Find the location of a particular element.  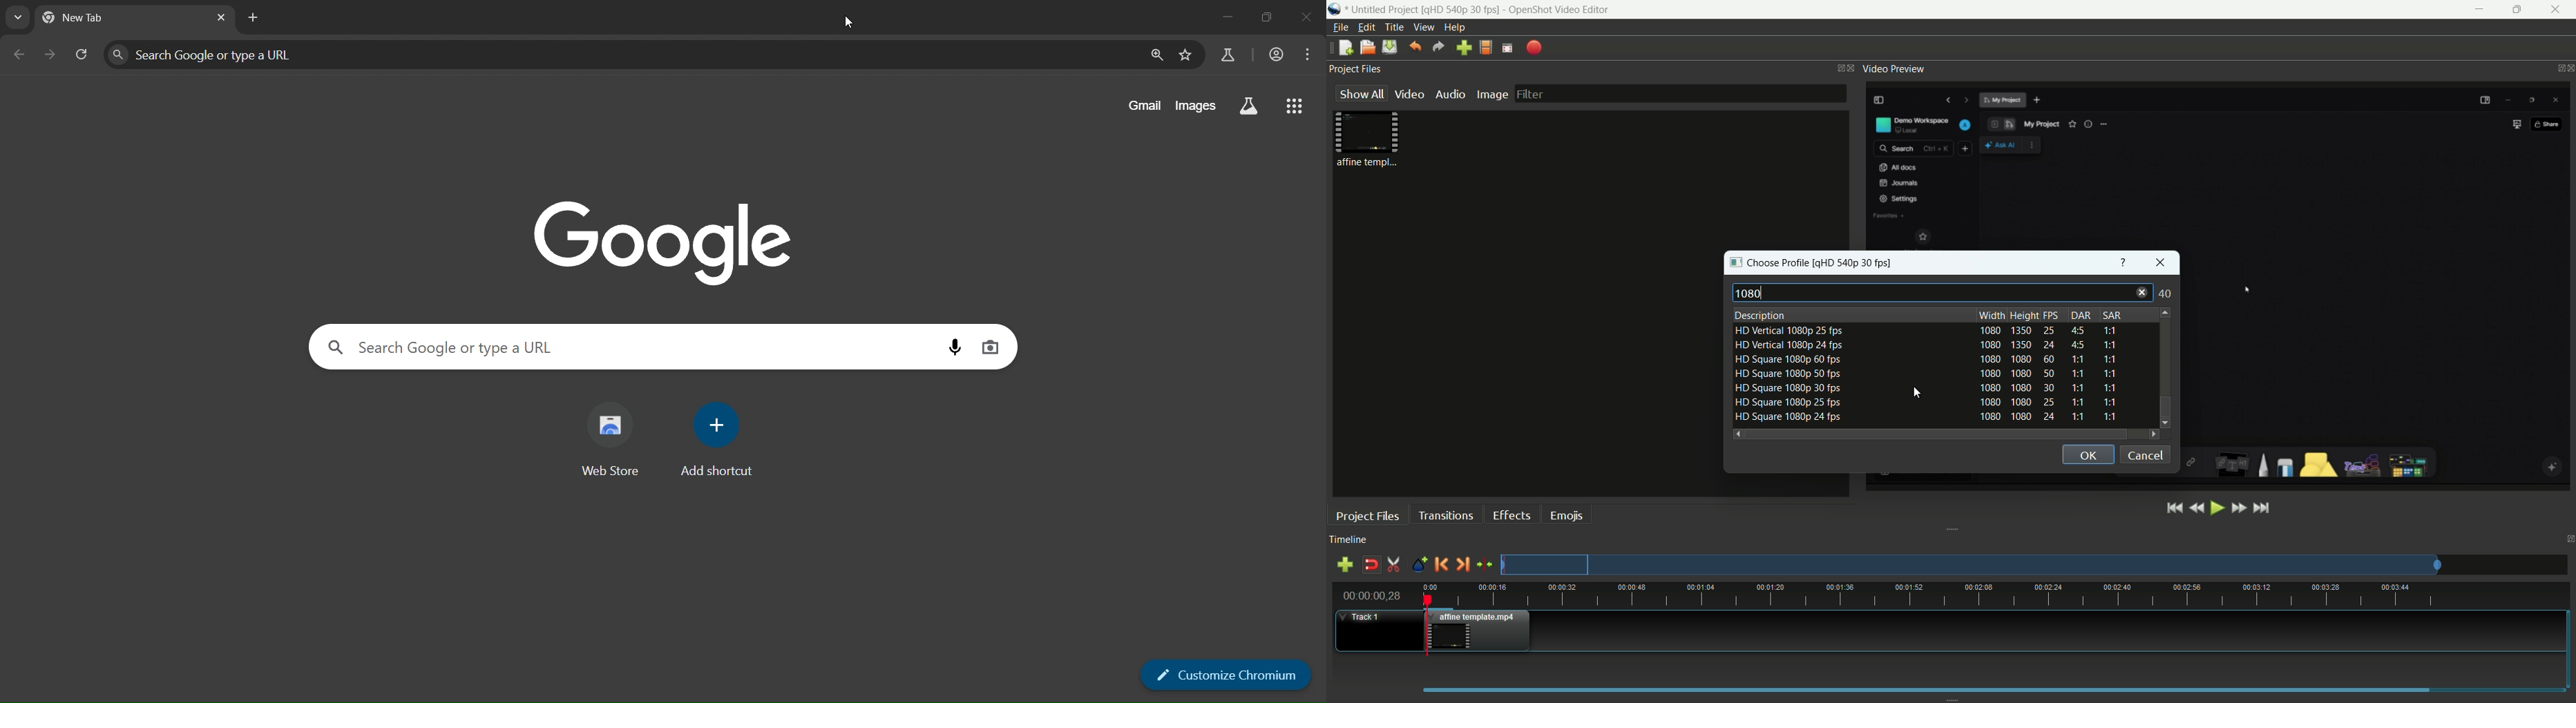

image search is located at coordinates (992, 346).